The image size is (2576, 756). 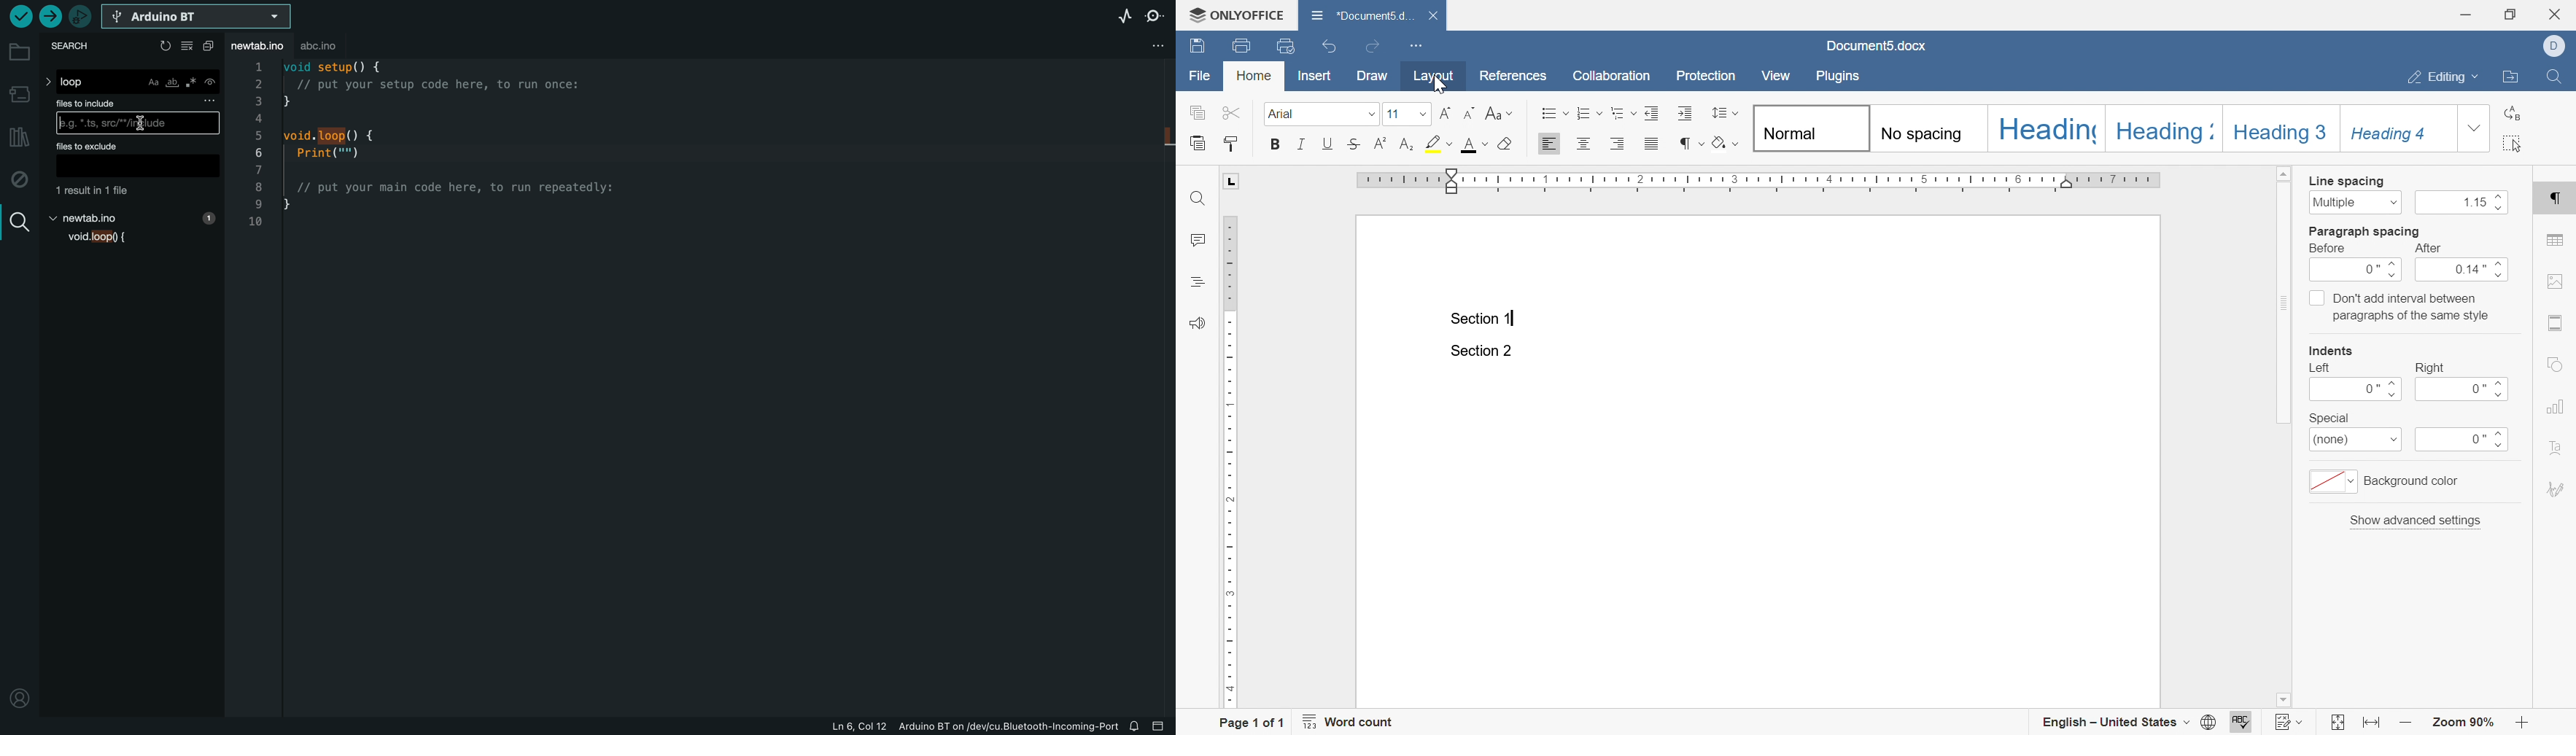 I want to click on indents, so click(x=2333, y=351).